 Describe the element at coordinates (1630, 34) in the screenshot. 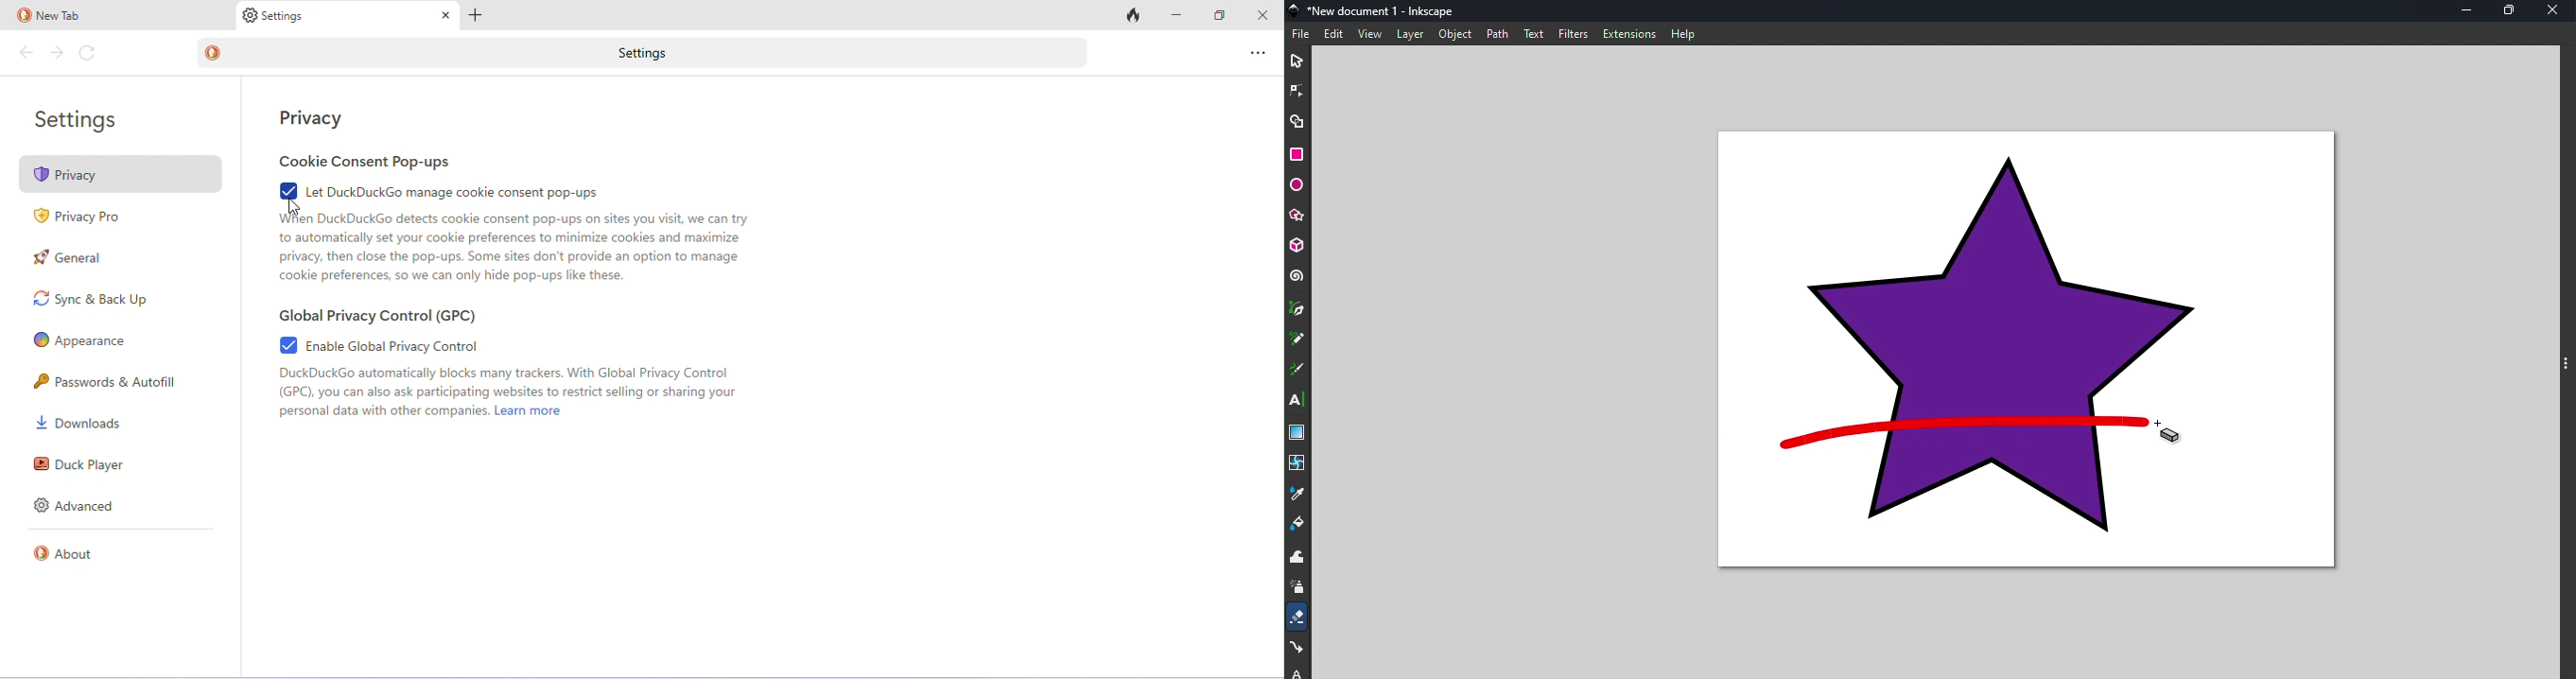

I see `extensions` at that location.